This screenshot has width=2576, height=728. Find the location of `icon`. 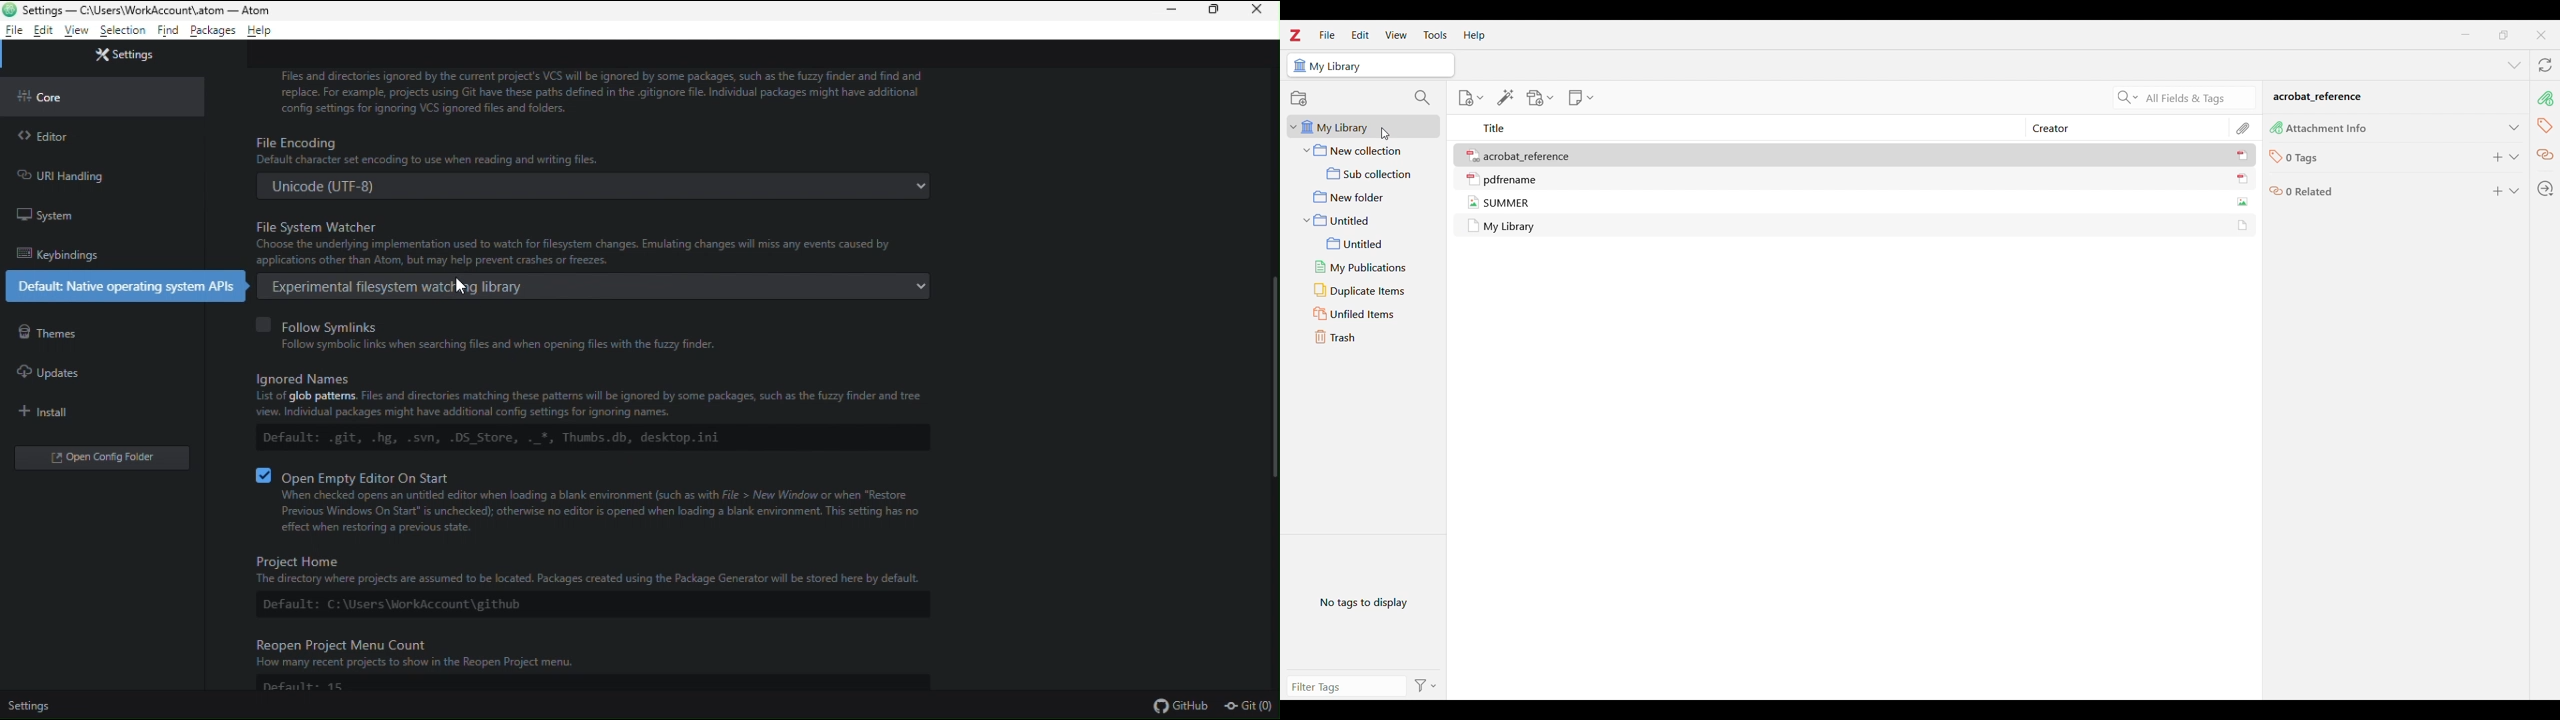

icon is located at coordinates (1299, 66).